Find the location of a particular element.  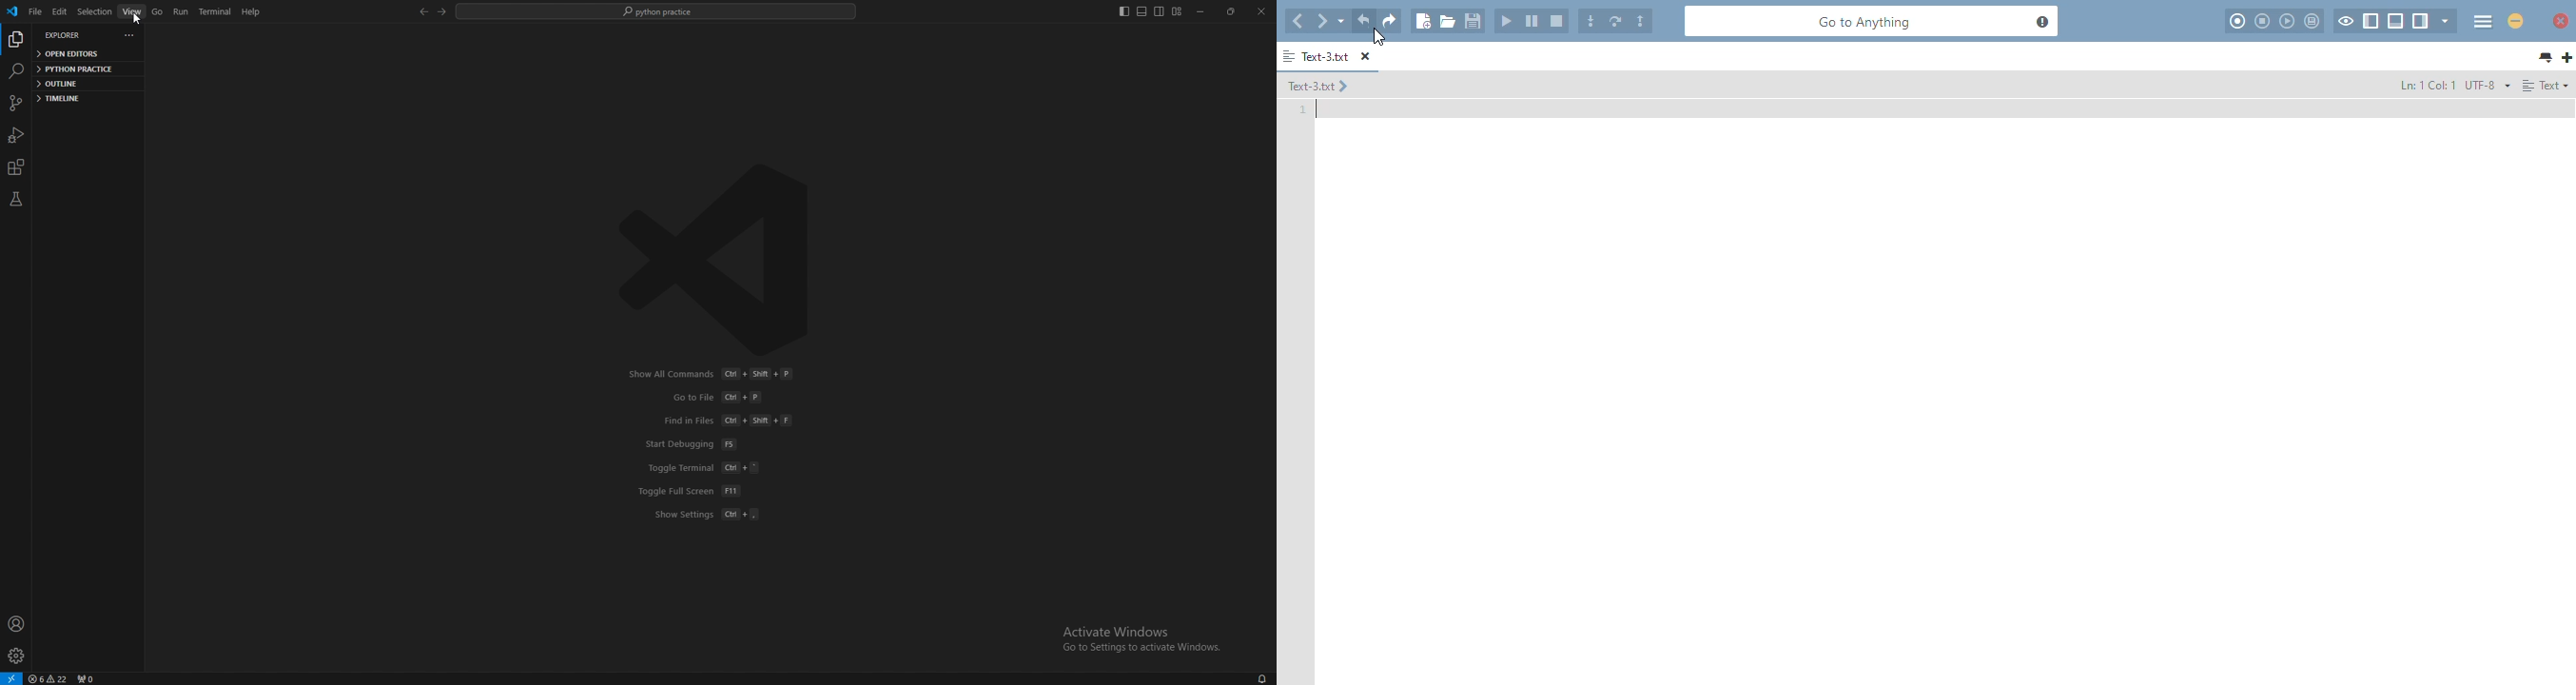

save macro to toolbox as userscript is located at coordinates (2313, 21).